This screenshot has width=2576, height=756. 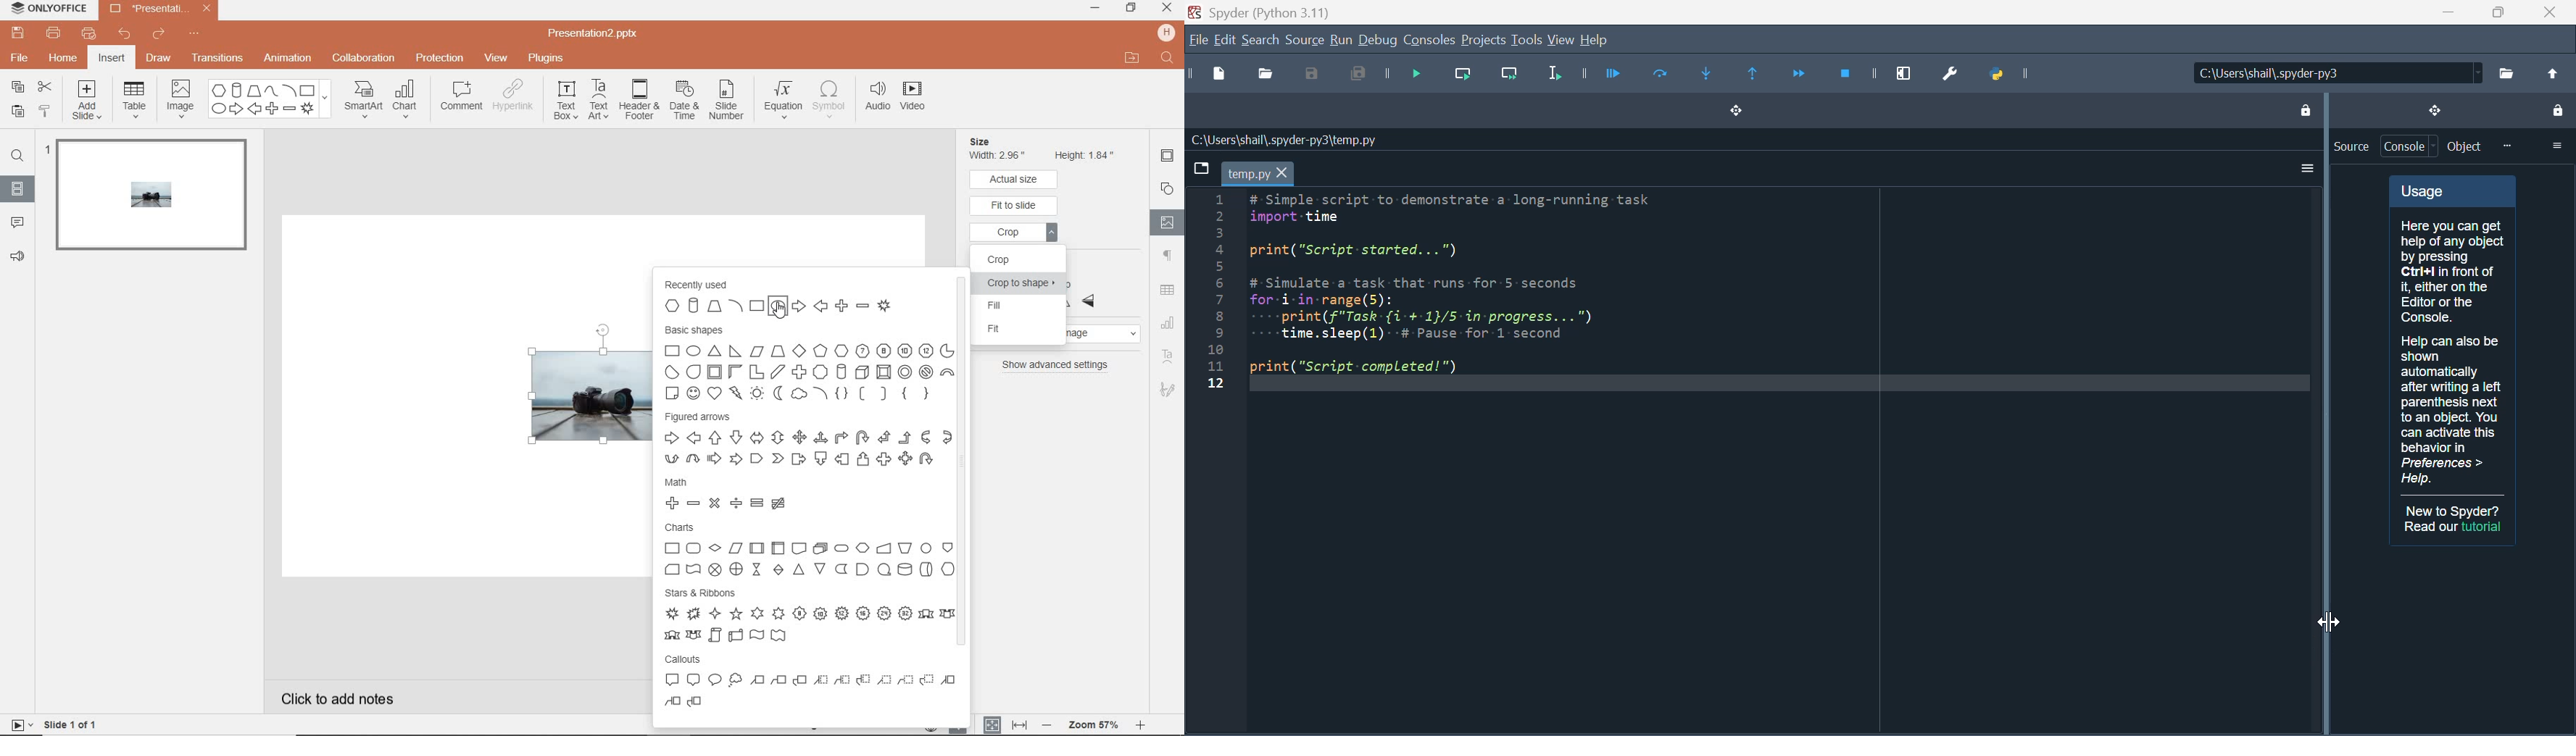 I want to click on text art, so click(x=1168, y=357).